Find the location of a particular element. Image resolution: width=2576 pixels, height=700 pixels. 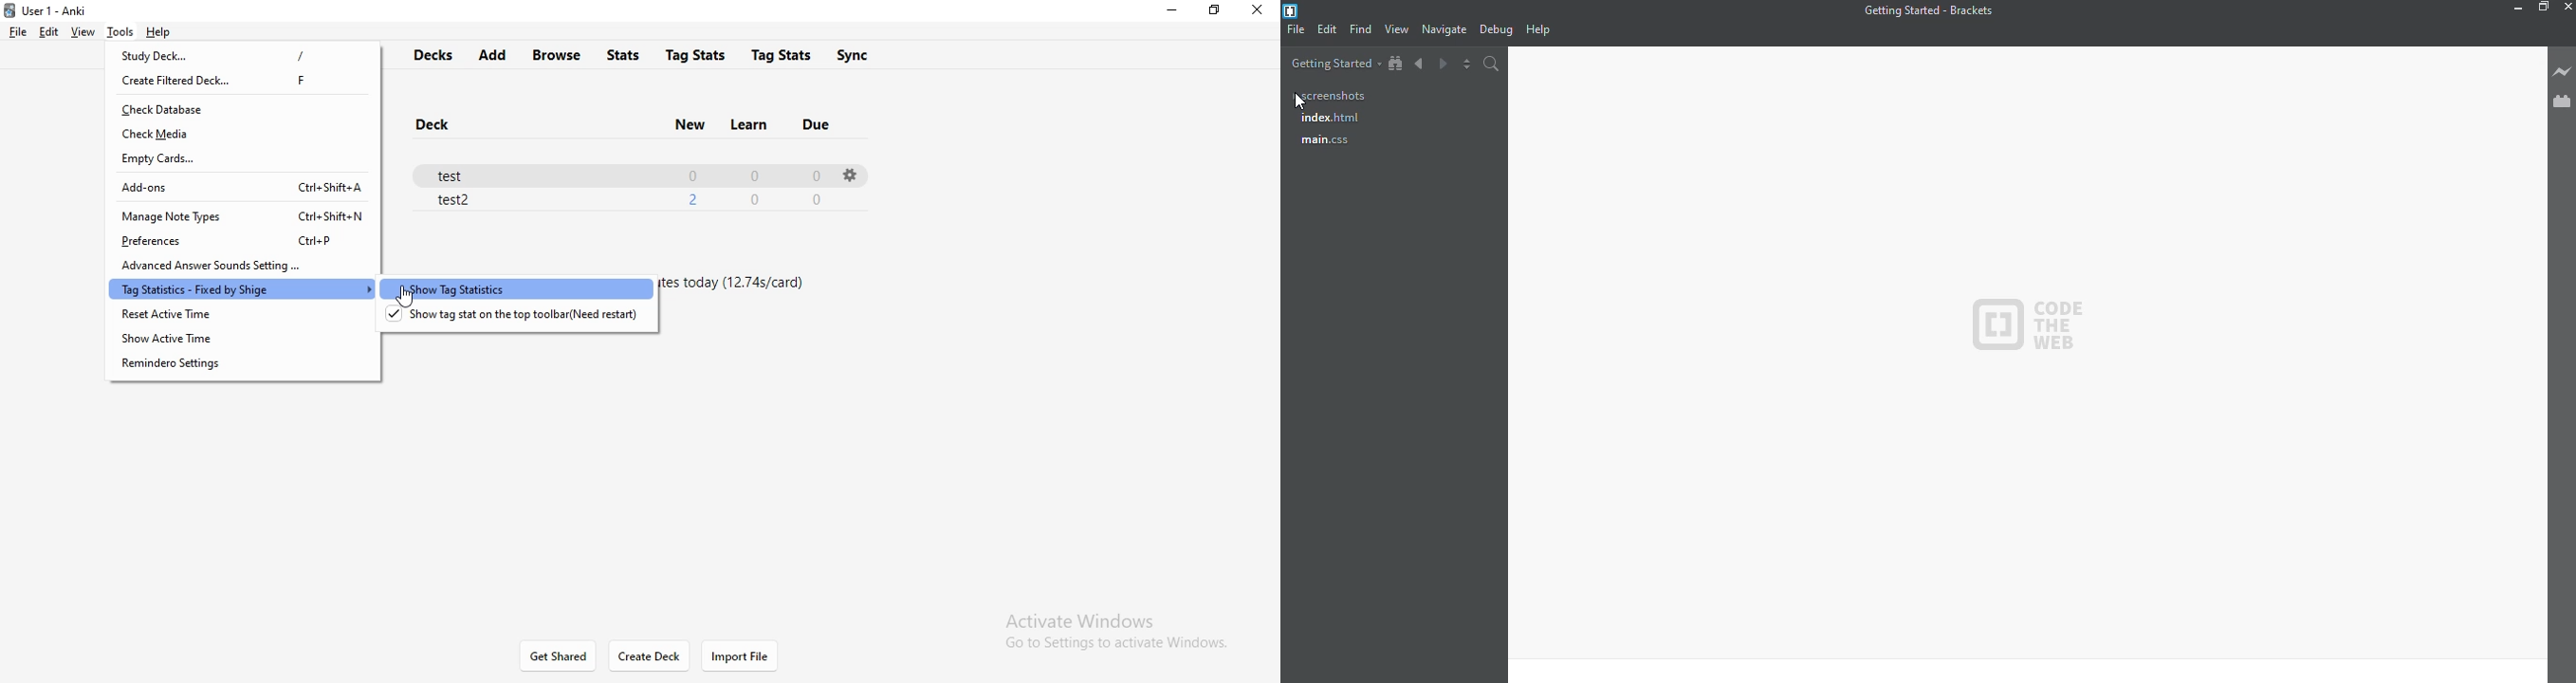

tools is located at coordinates (120, 30).